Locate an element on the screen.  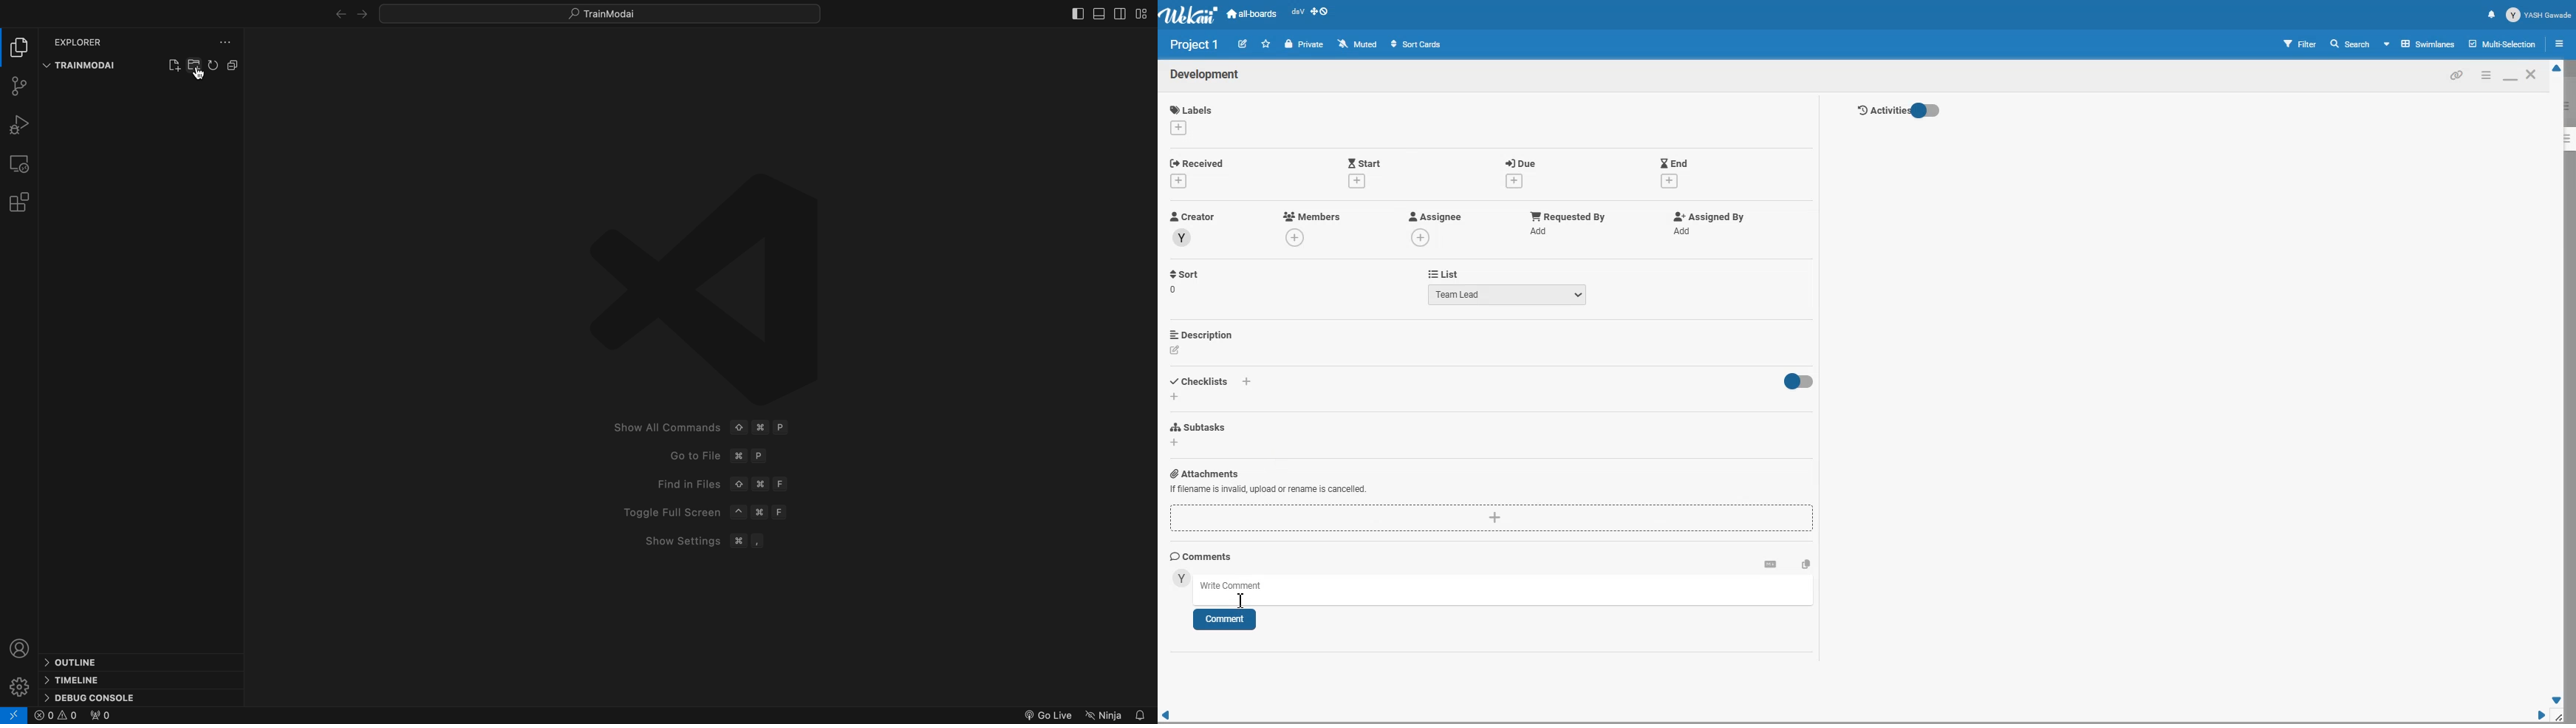
create folder is located at coordinates (195, 64).